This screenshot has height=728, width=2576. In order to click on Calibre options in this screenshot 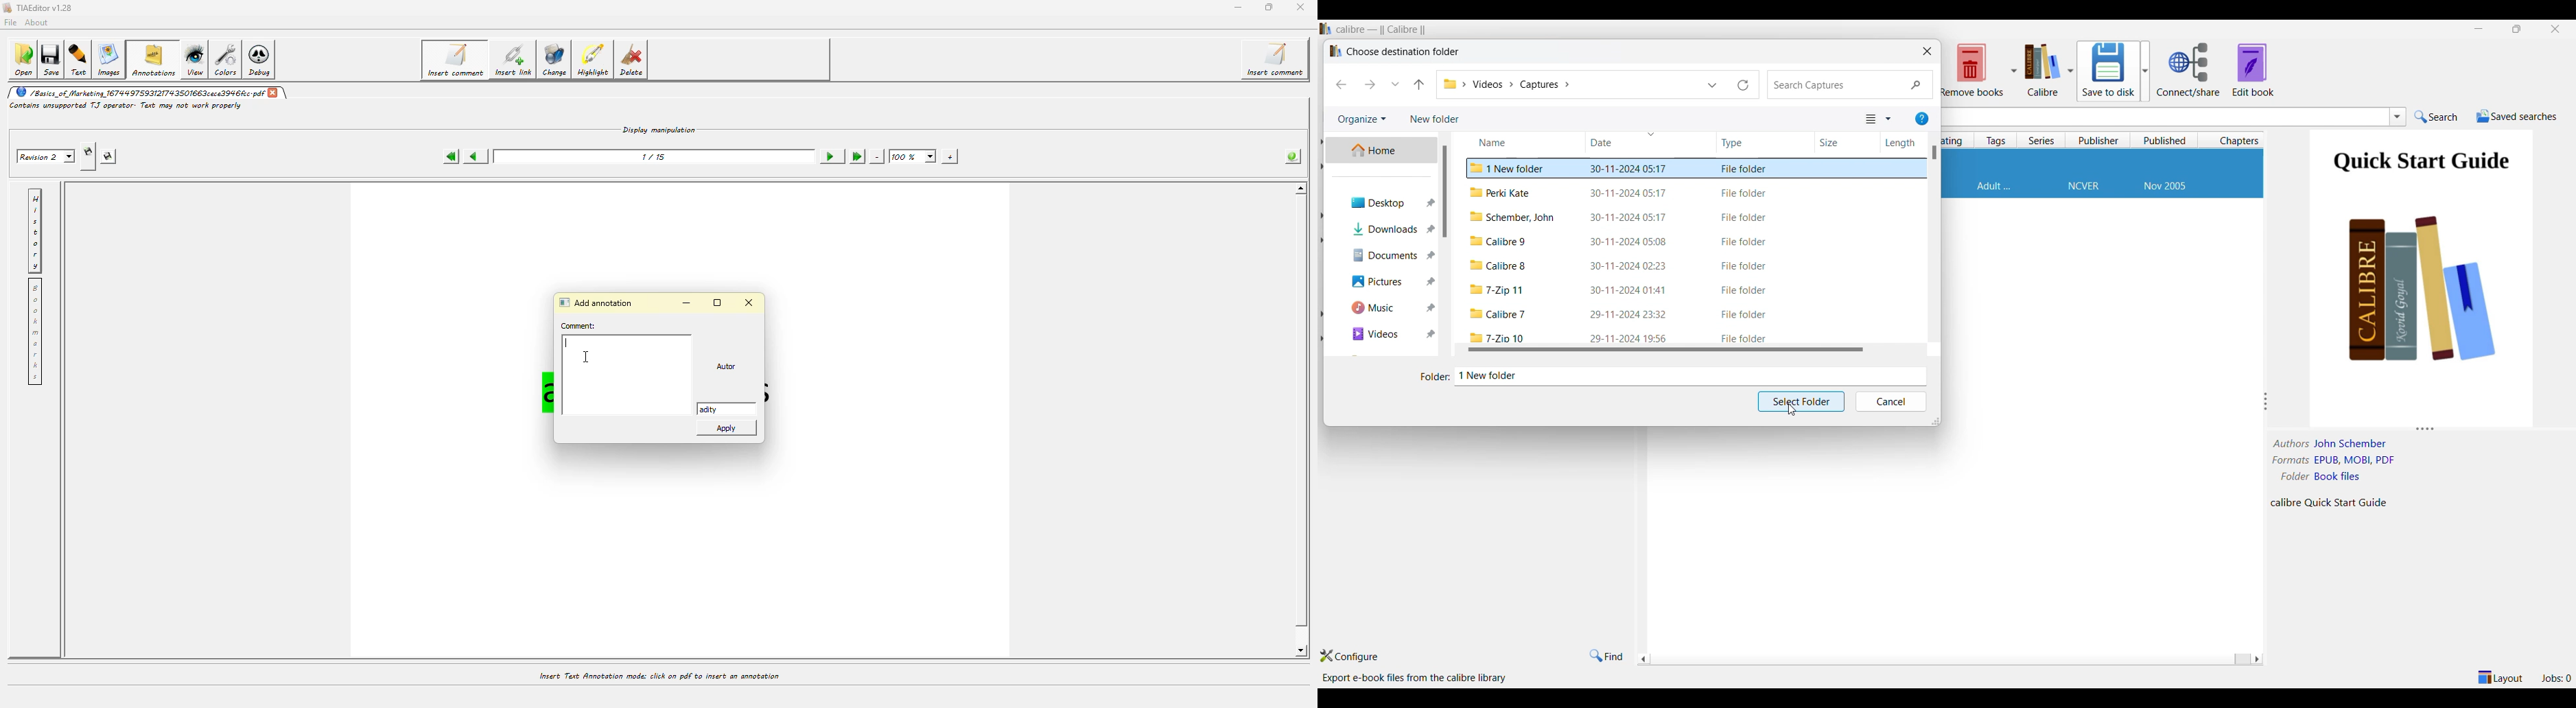, I will do `click(2049, 69)`.